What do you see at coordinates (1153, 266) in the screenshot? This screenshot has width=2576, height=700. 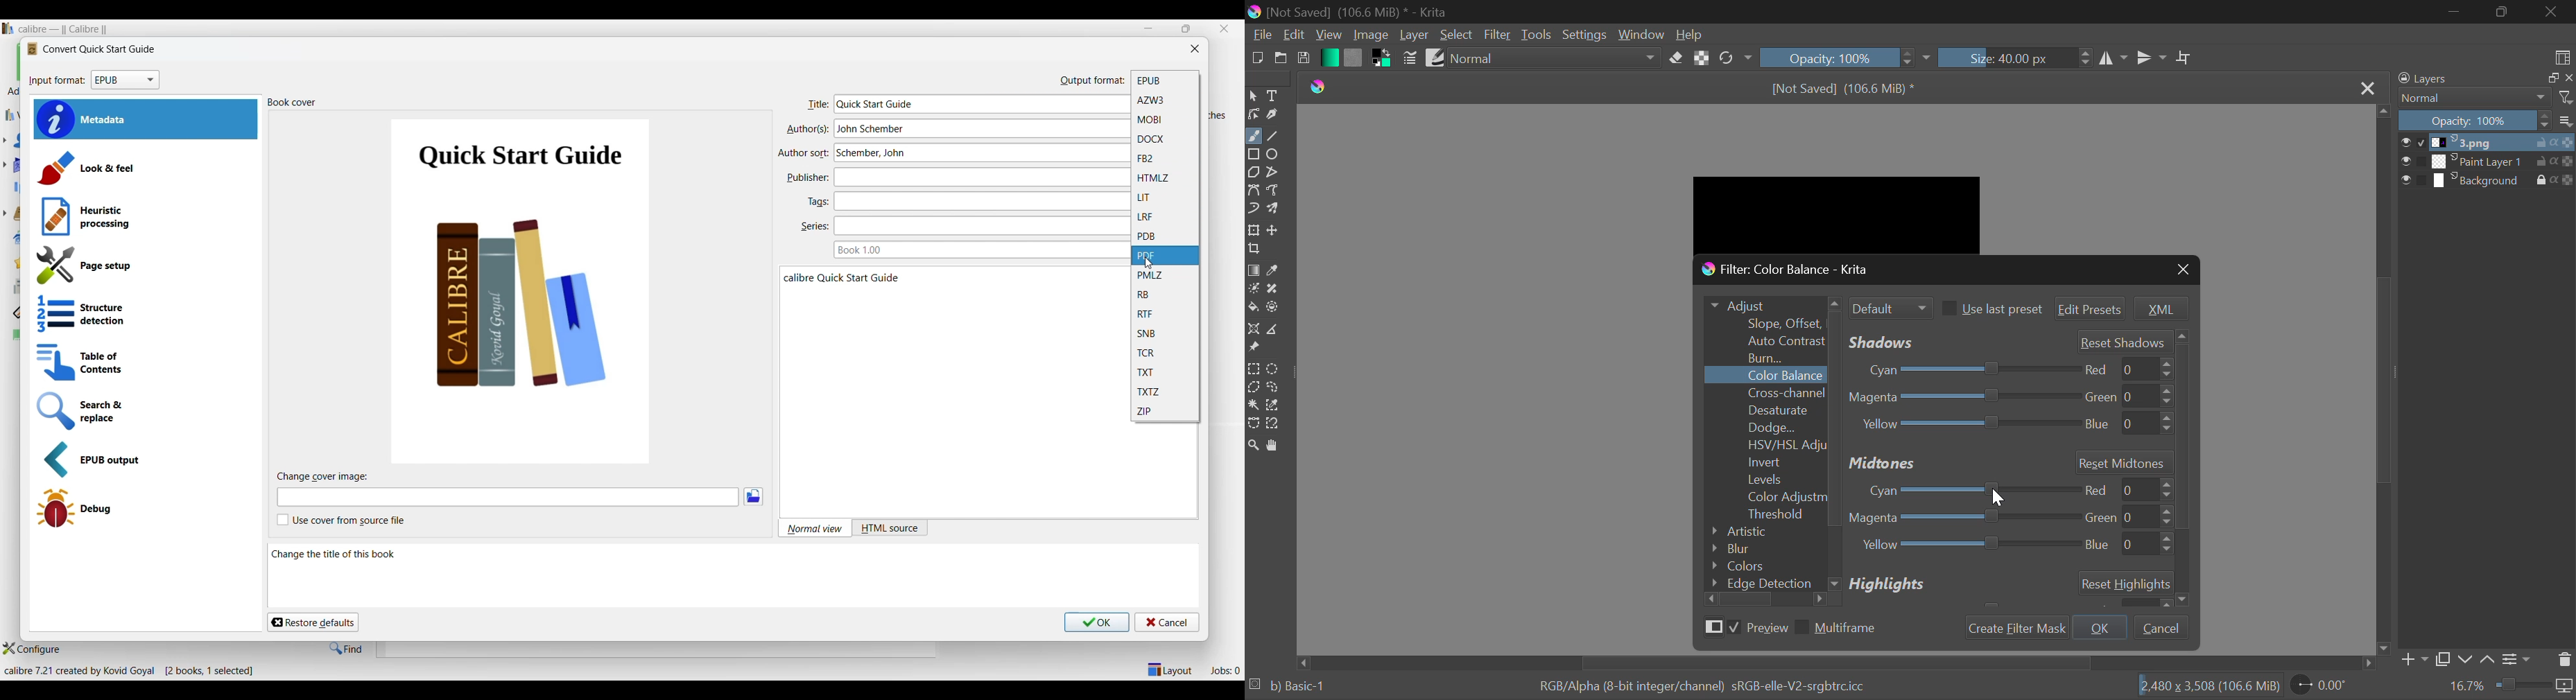 I see `cursor` at bounding box center [1153, 266].